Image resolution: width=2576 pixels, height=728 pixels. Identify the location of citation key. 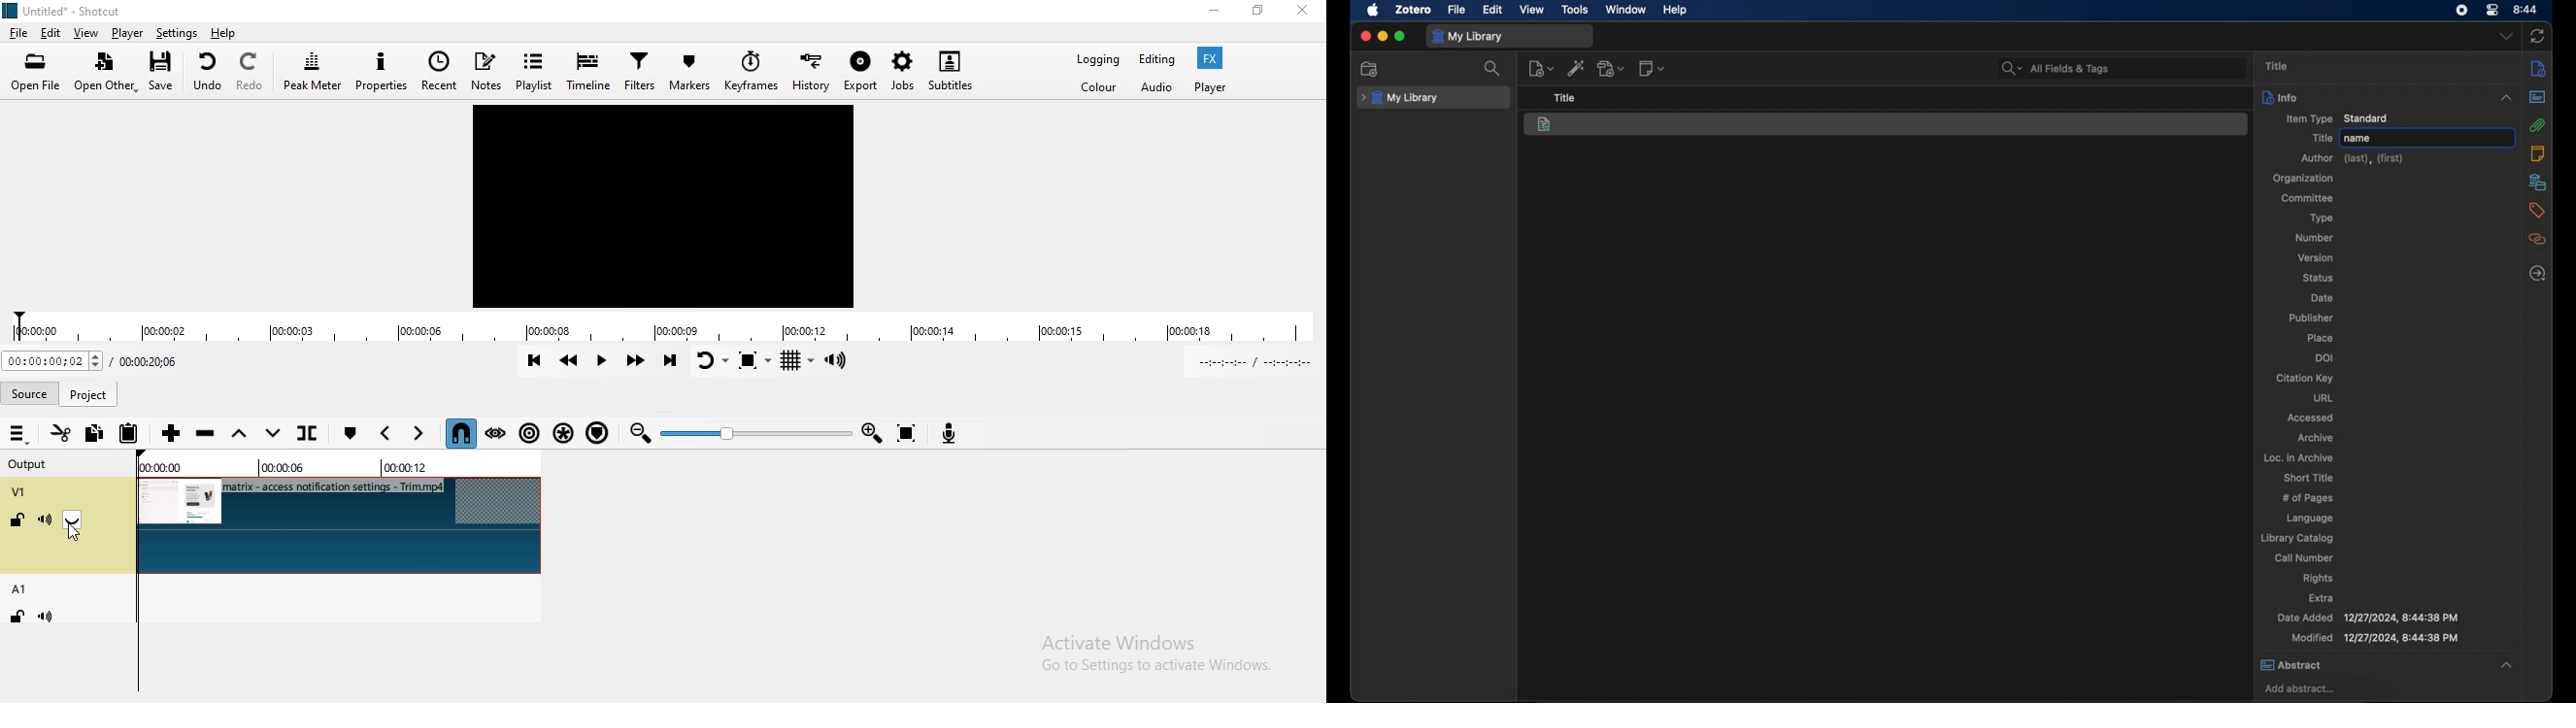
(2303, 378).